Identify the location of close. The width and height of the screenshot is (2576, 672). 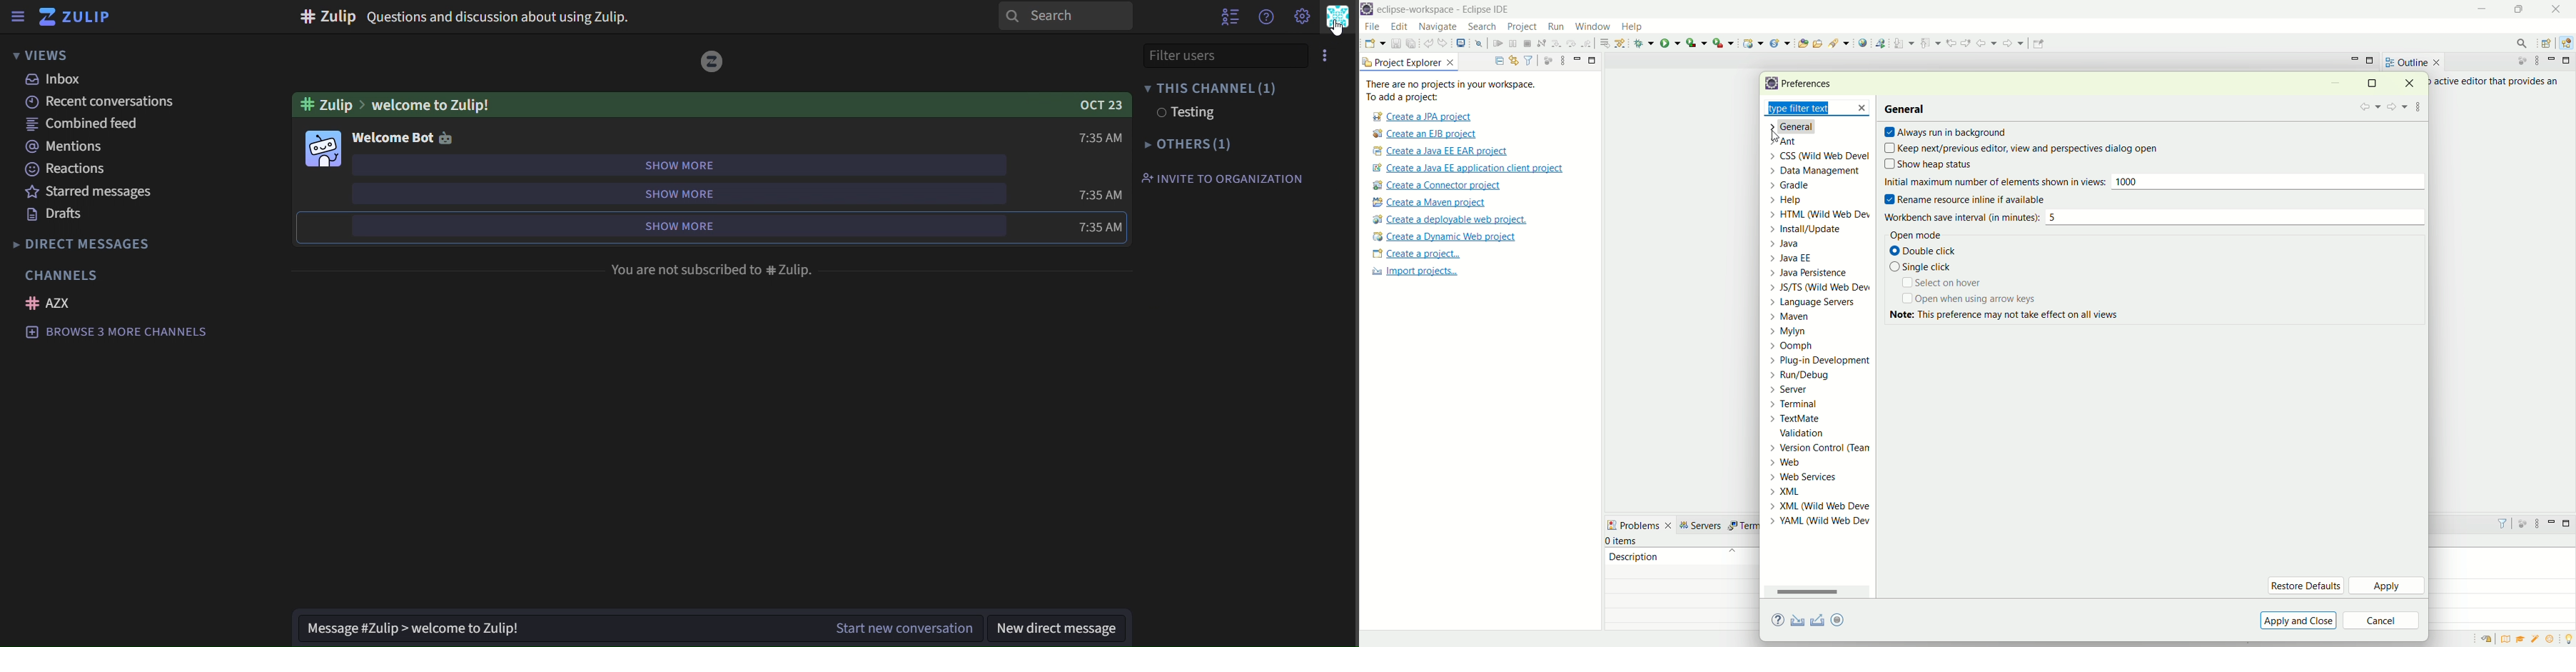
(2560, 9).